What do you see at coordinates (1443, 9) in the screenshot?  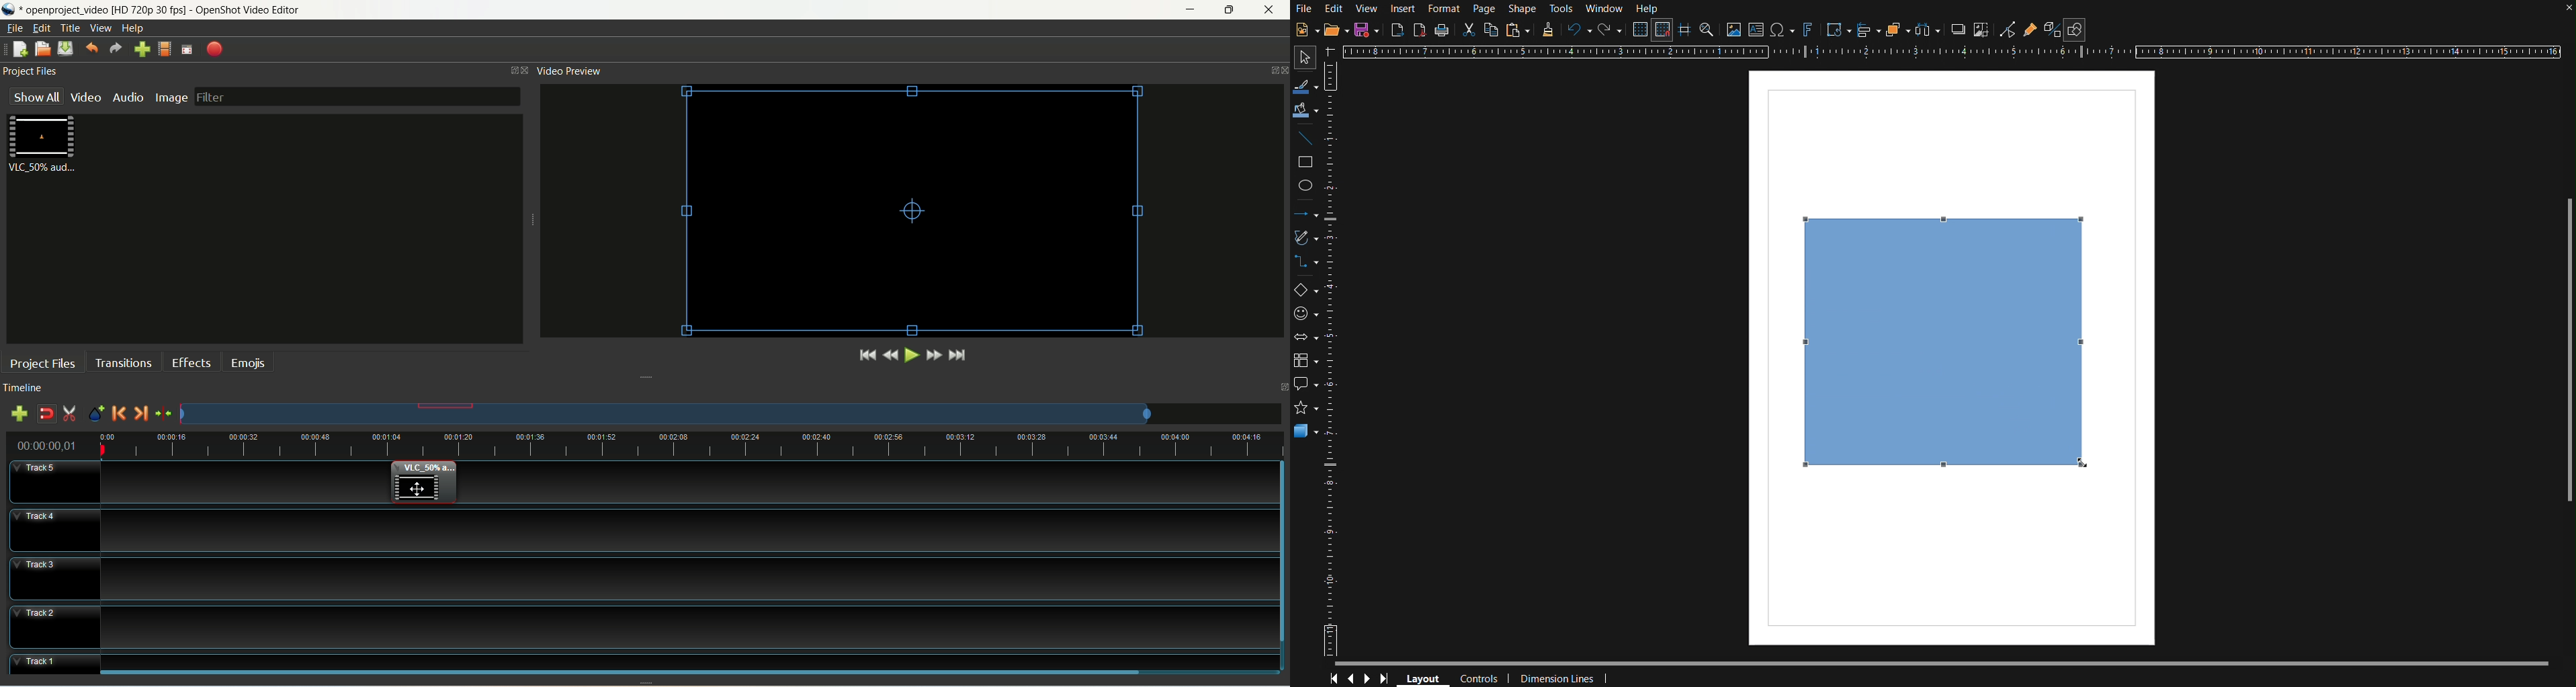 I see `Format` at bounding box center [1443, 9].